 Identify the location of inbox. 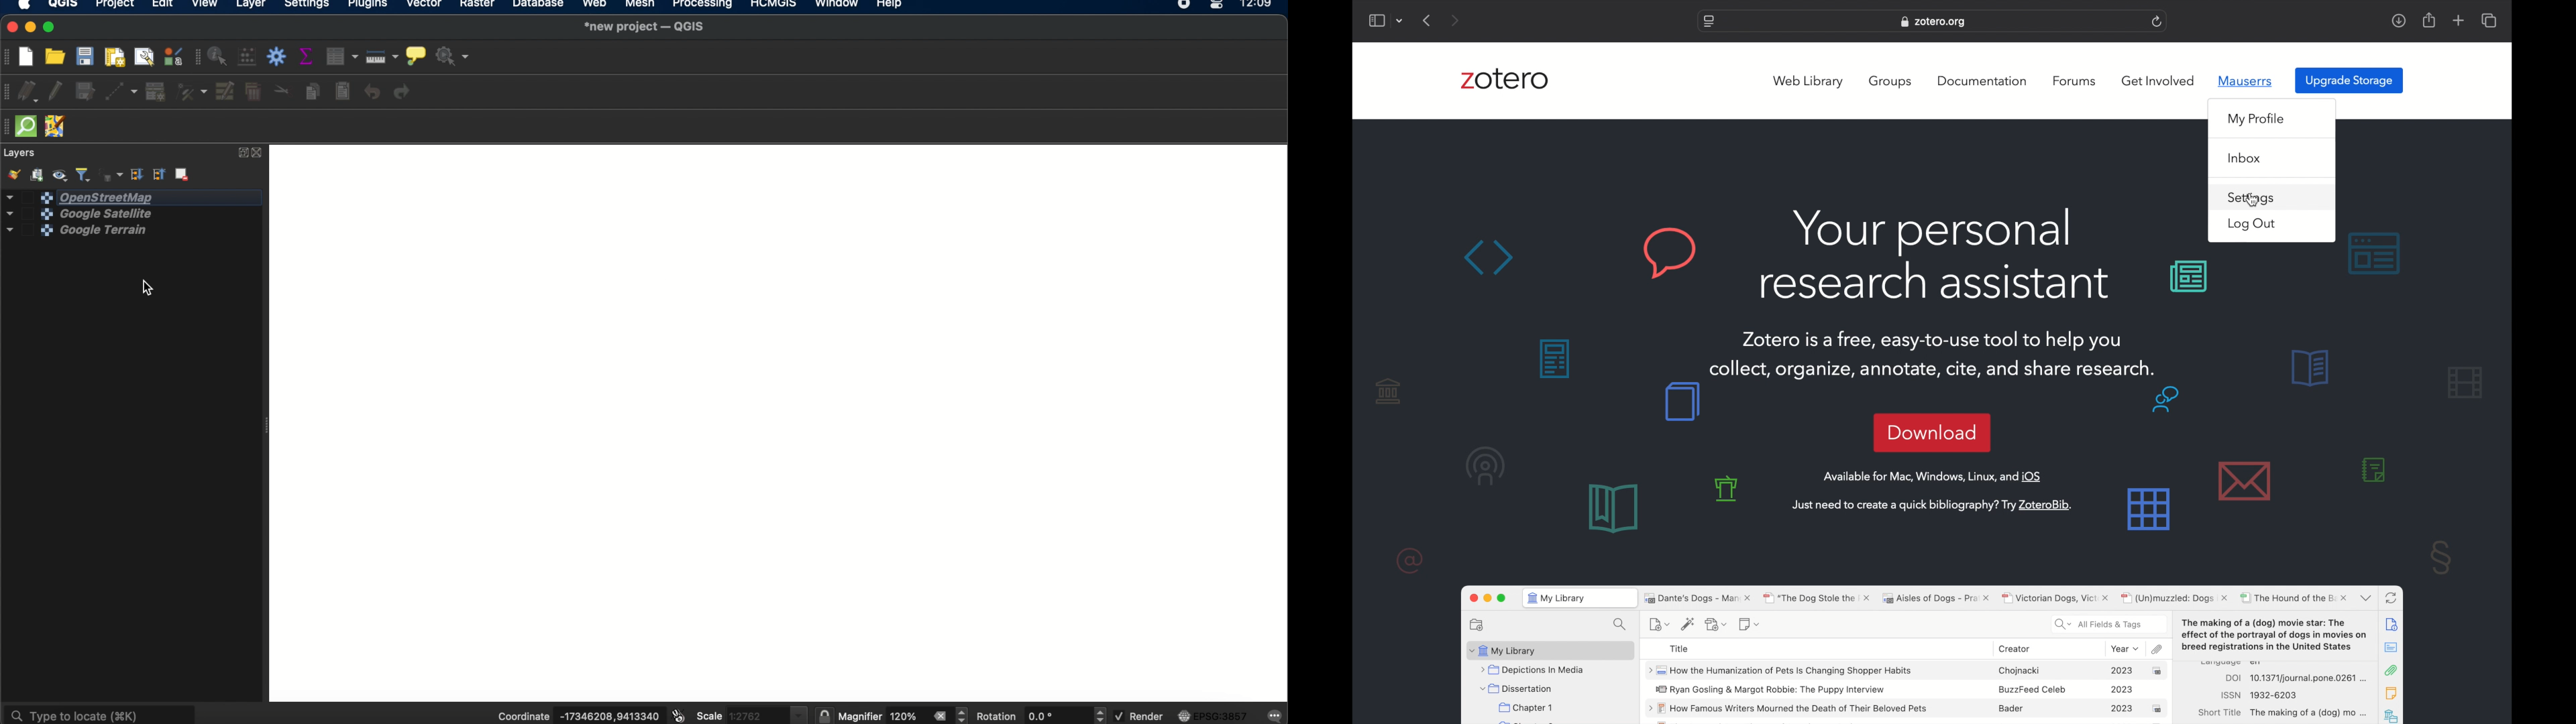
(2245, 158).